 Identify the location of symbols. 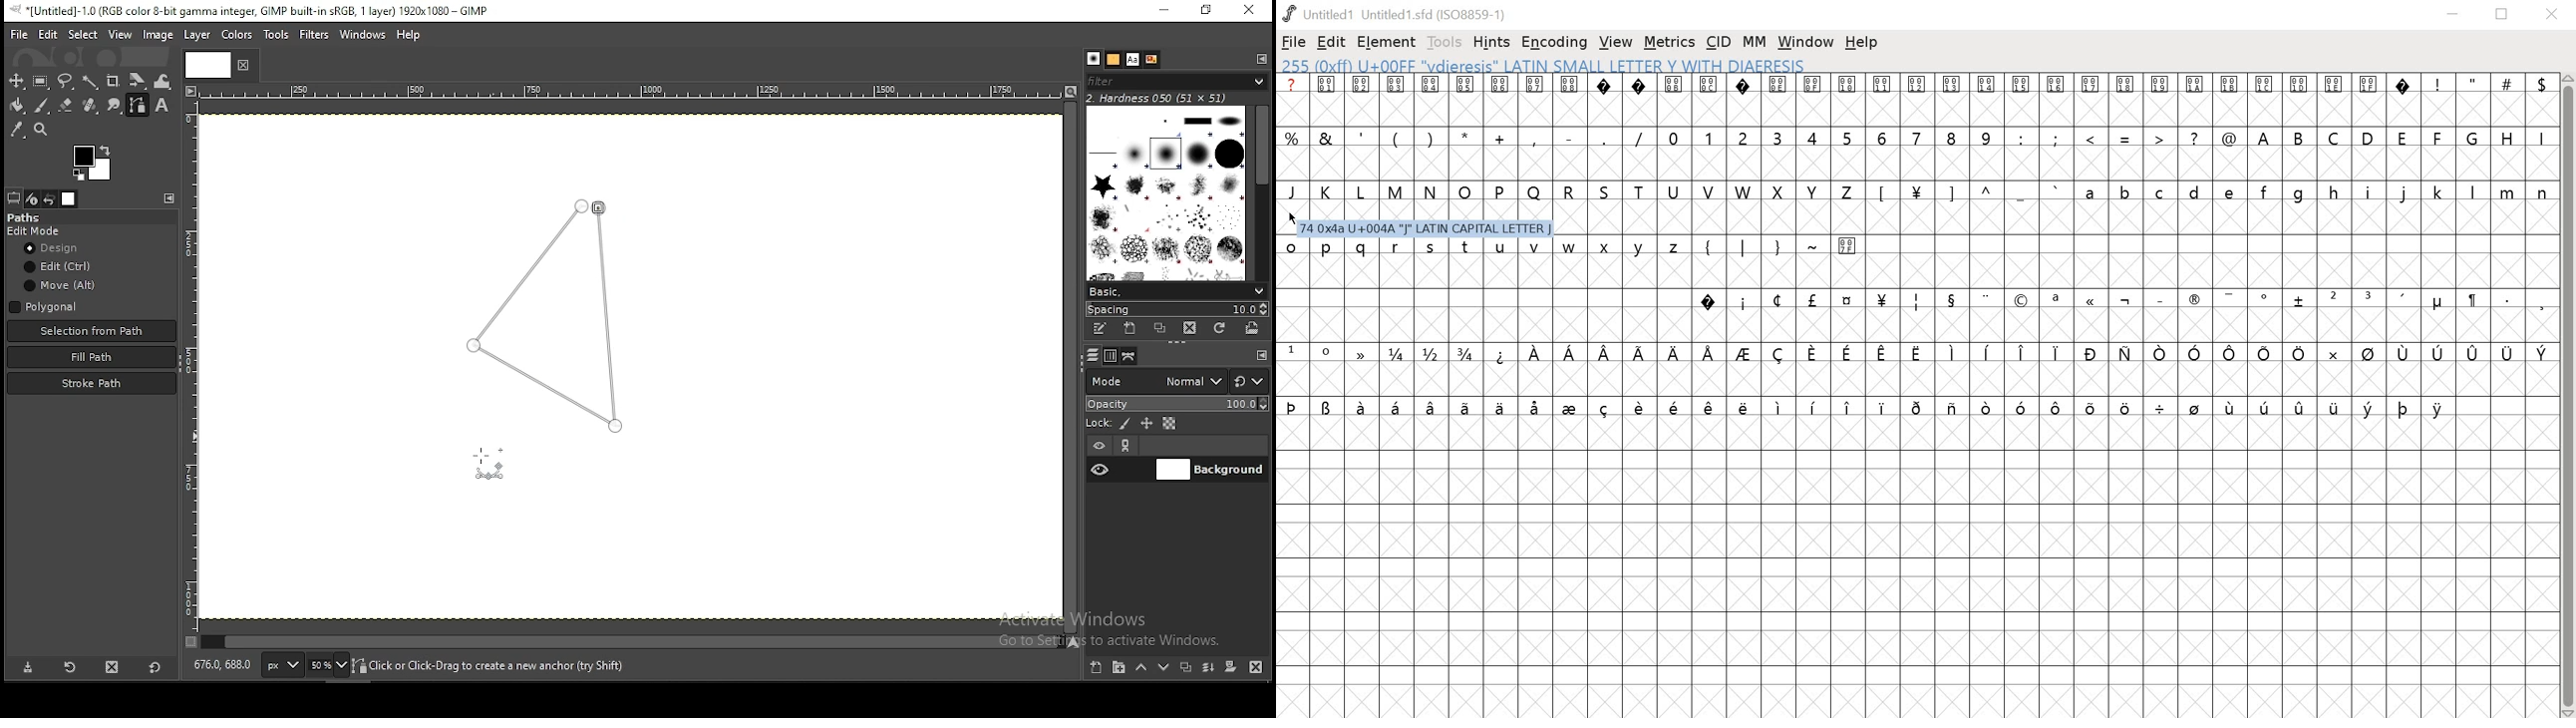
(1869, 408).